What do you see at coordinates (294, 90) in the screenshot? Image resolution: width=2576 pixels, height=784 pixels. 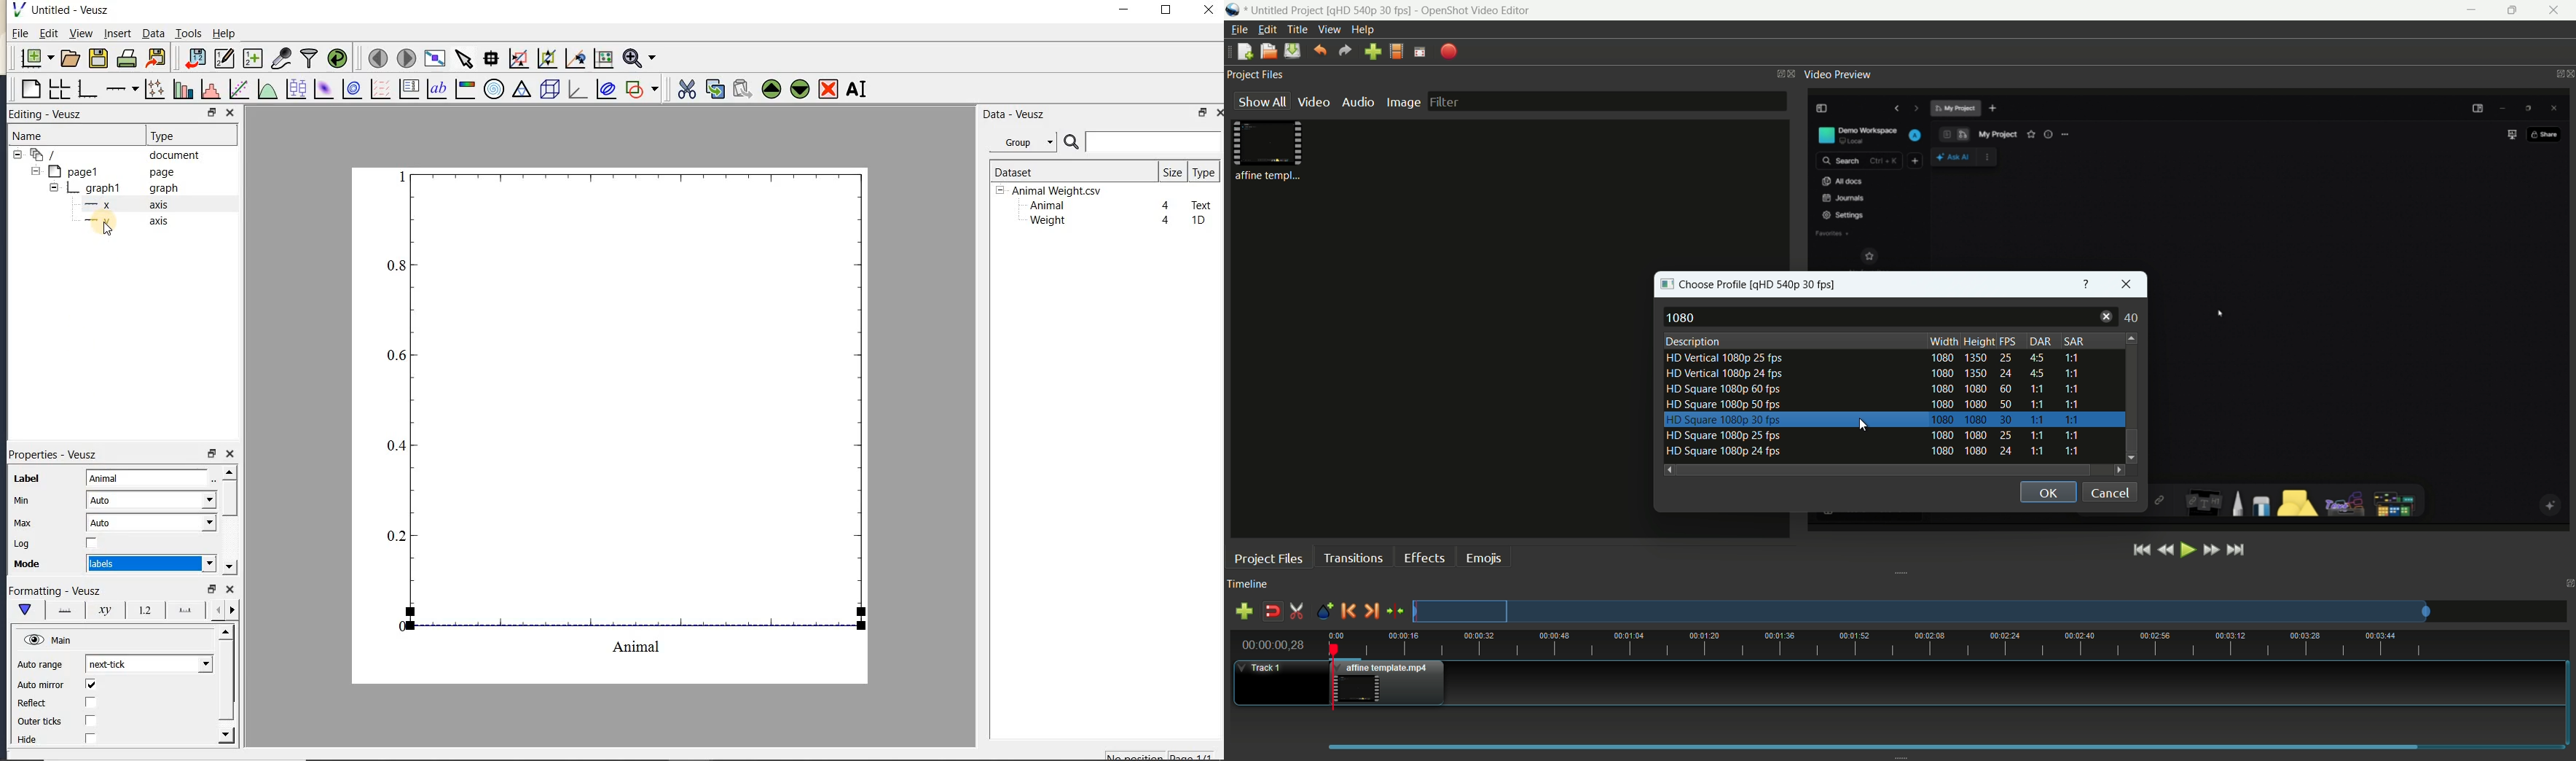 I see `plot box plots` at bounding box center [294, 90].